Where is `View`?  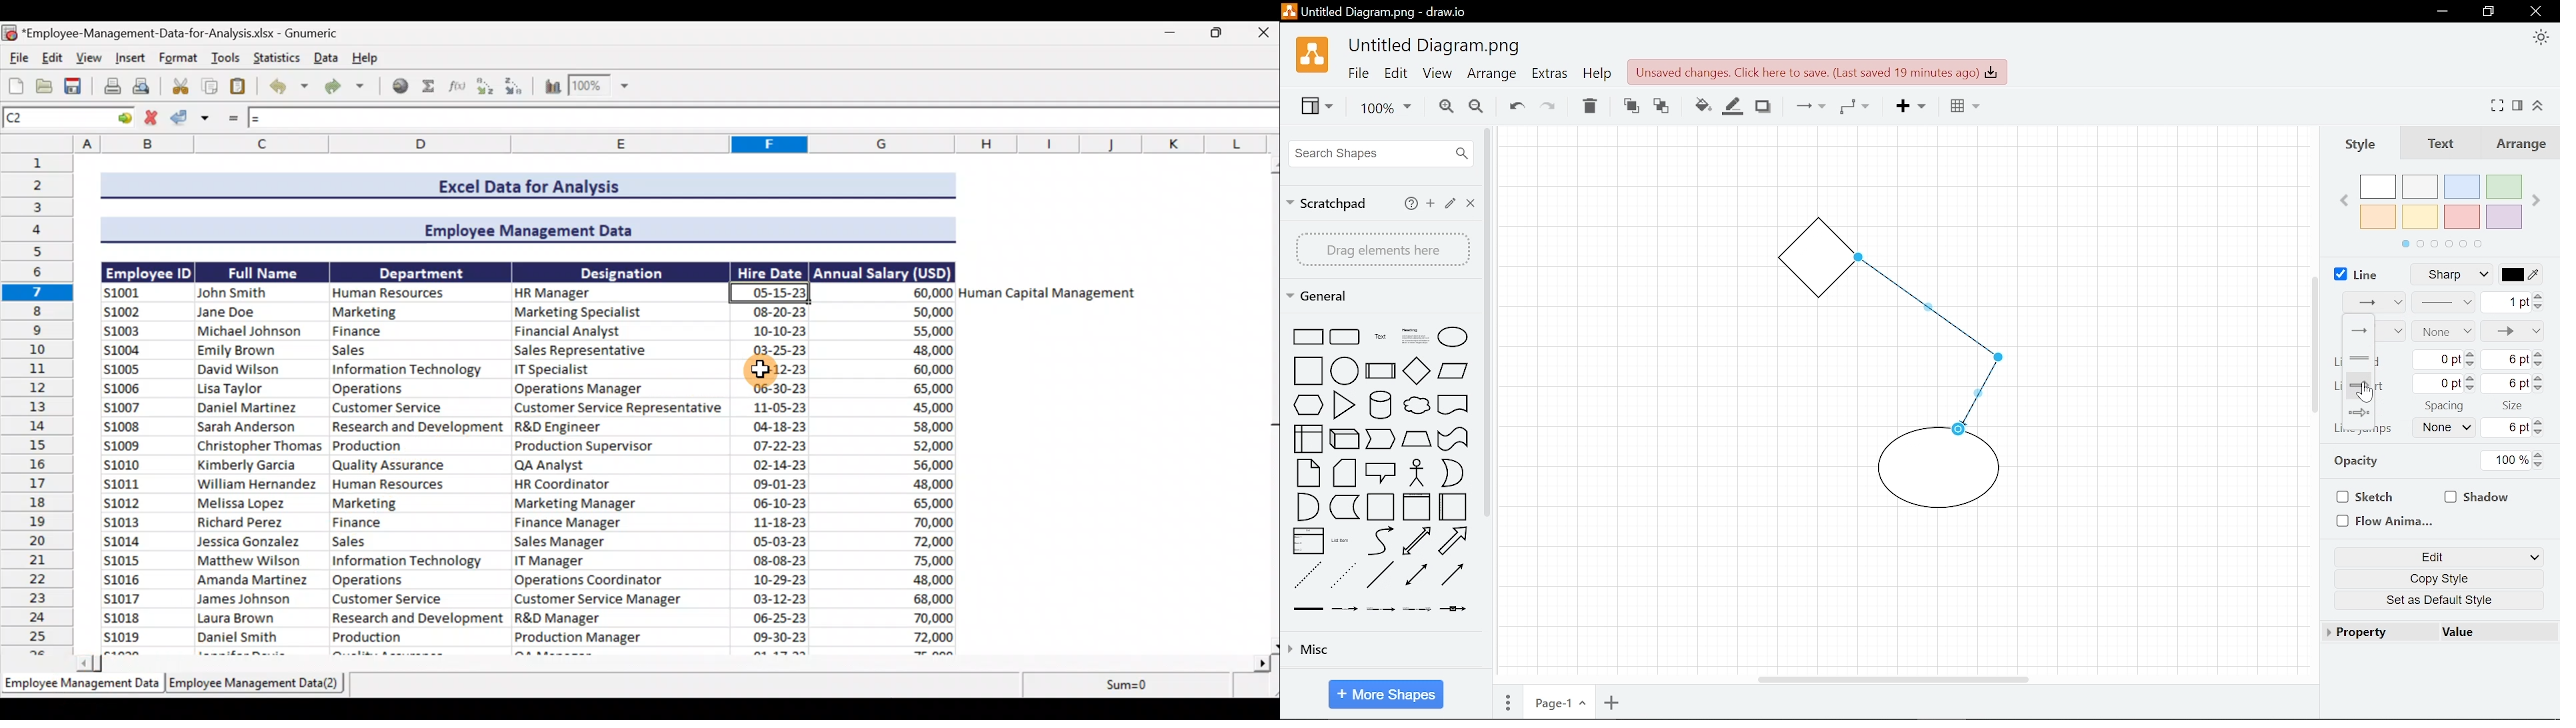
View is located at coordinates (1310, 108).